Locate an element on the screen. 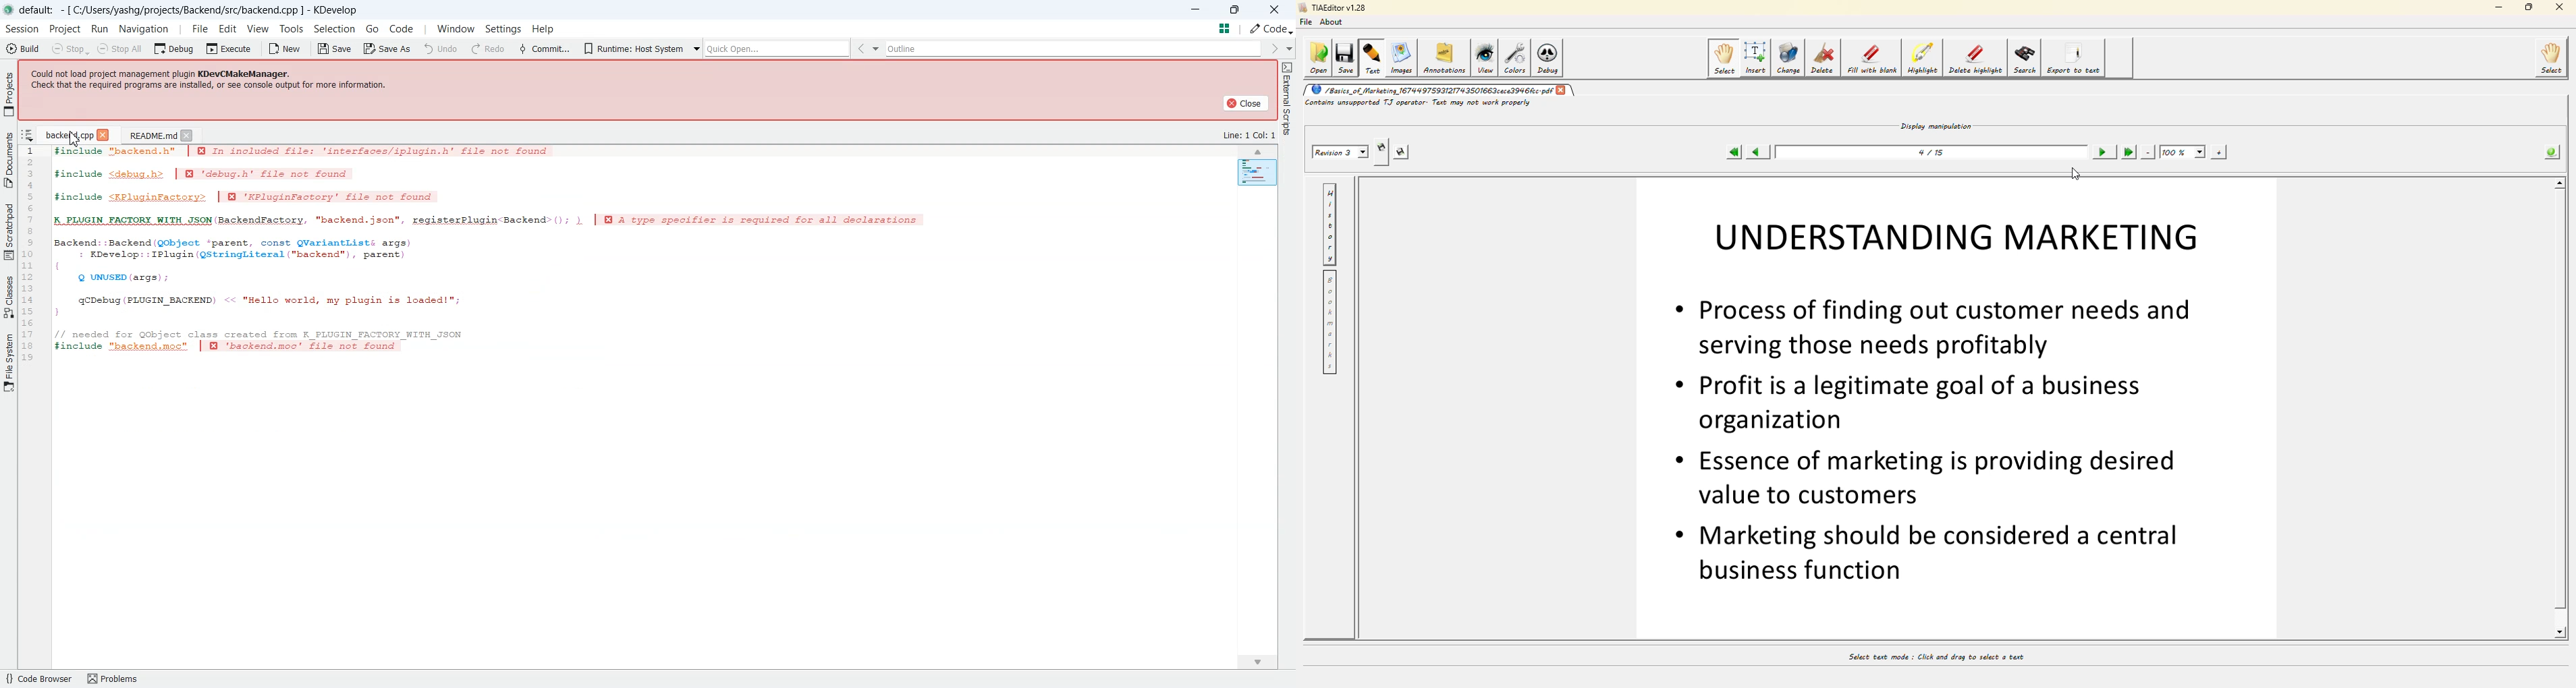  Code is located at coordinates (1262, 28).